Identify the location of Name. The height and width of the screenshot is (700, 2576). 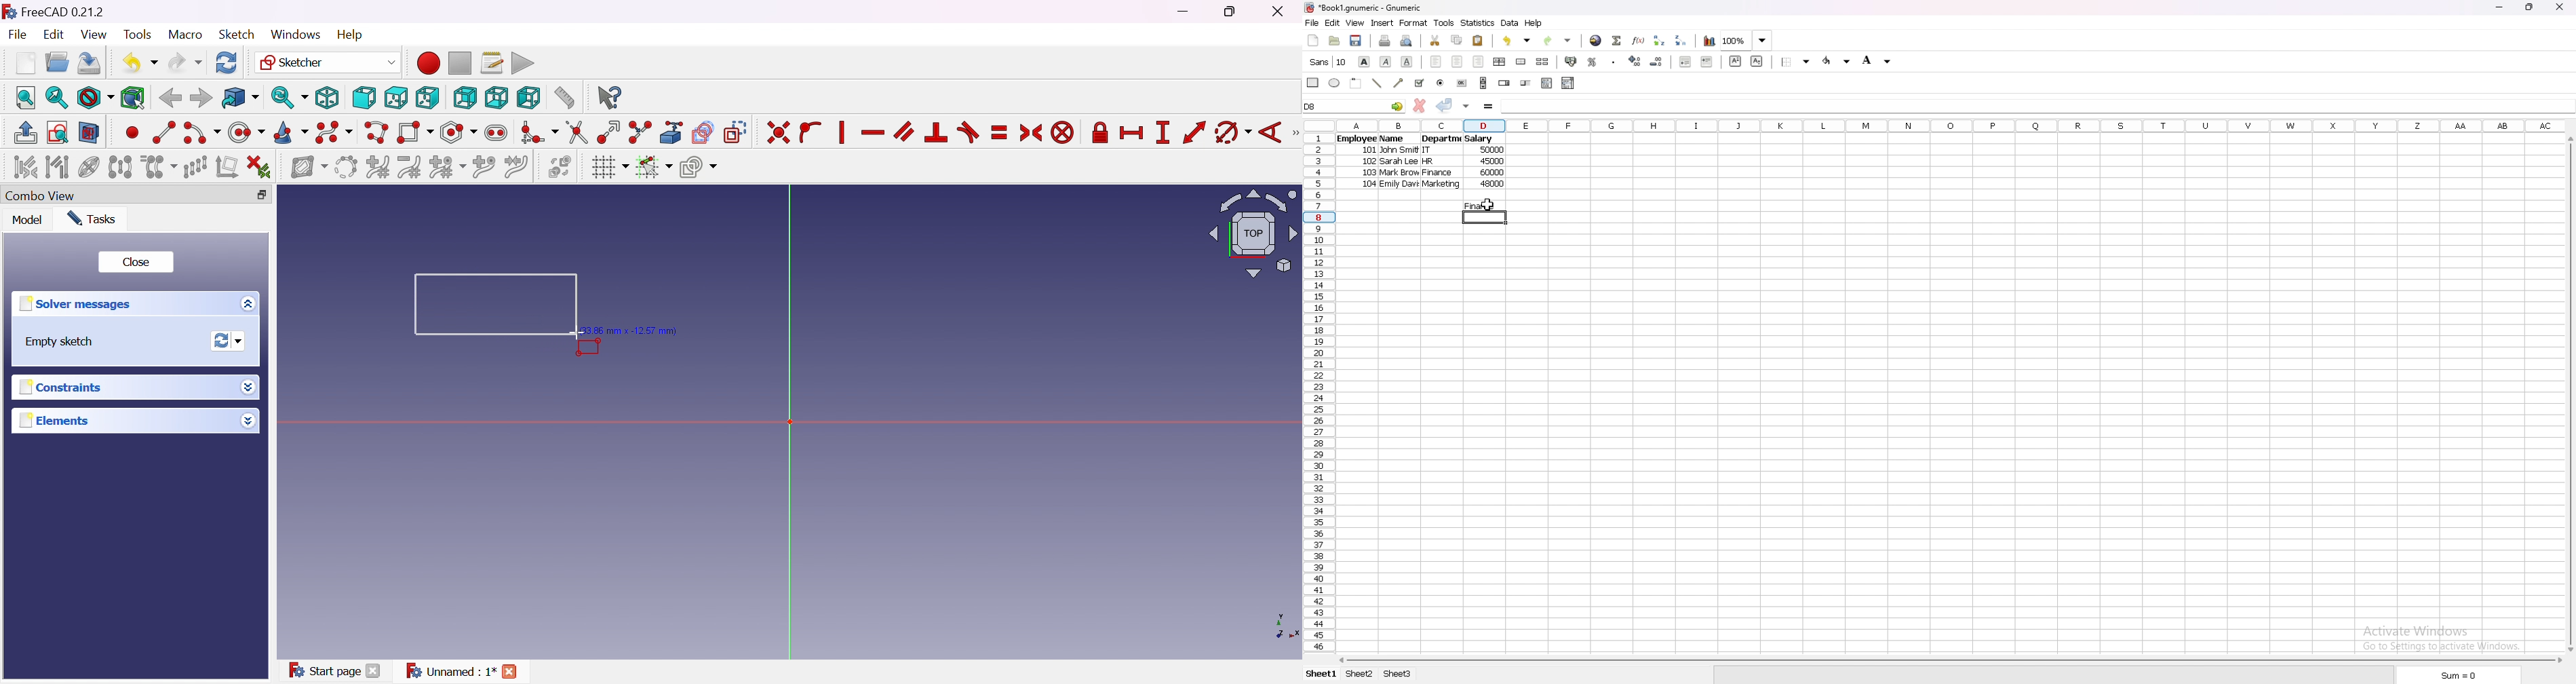
(1392, 139).